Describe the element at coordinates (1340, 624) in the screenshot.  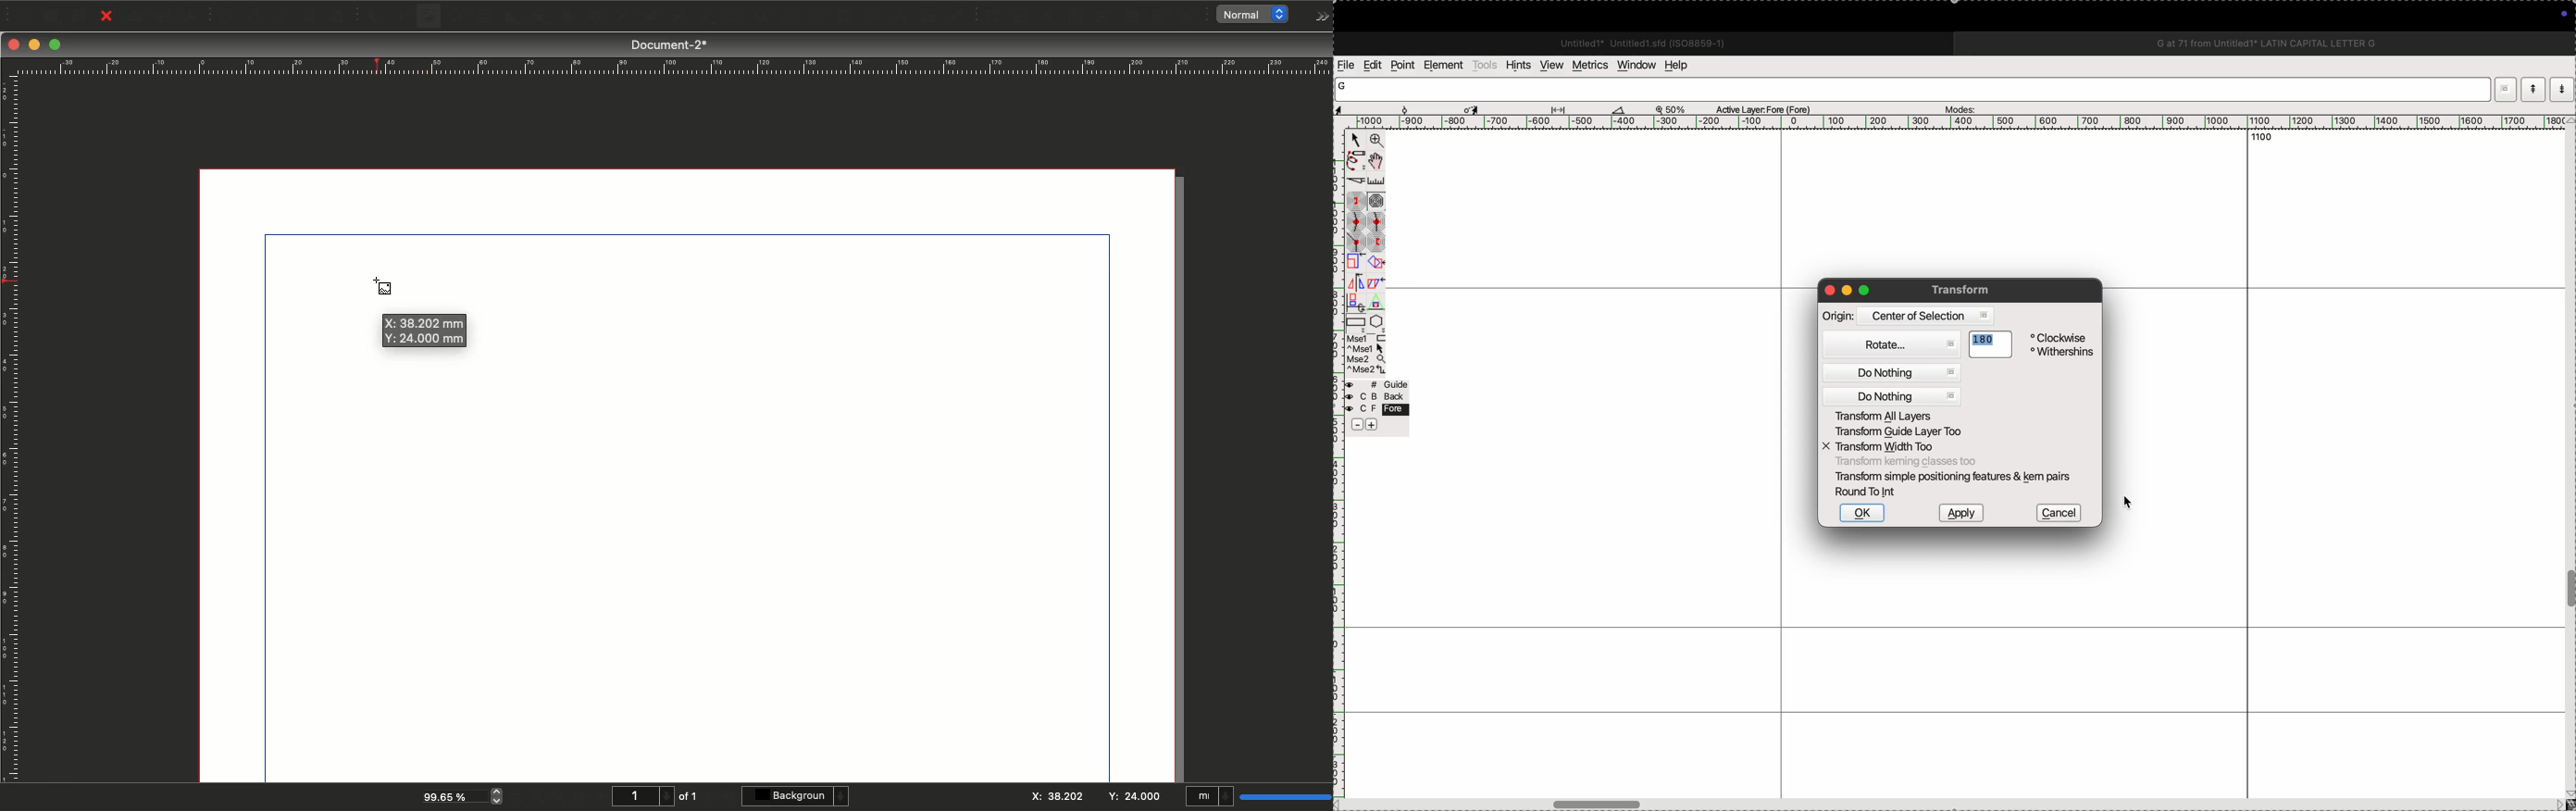
I see `ruler` at that location.